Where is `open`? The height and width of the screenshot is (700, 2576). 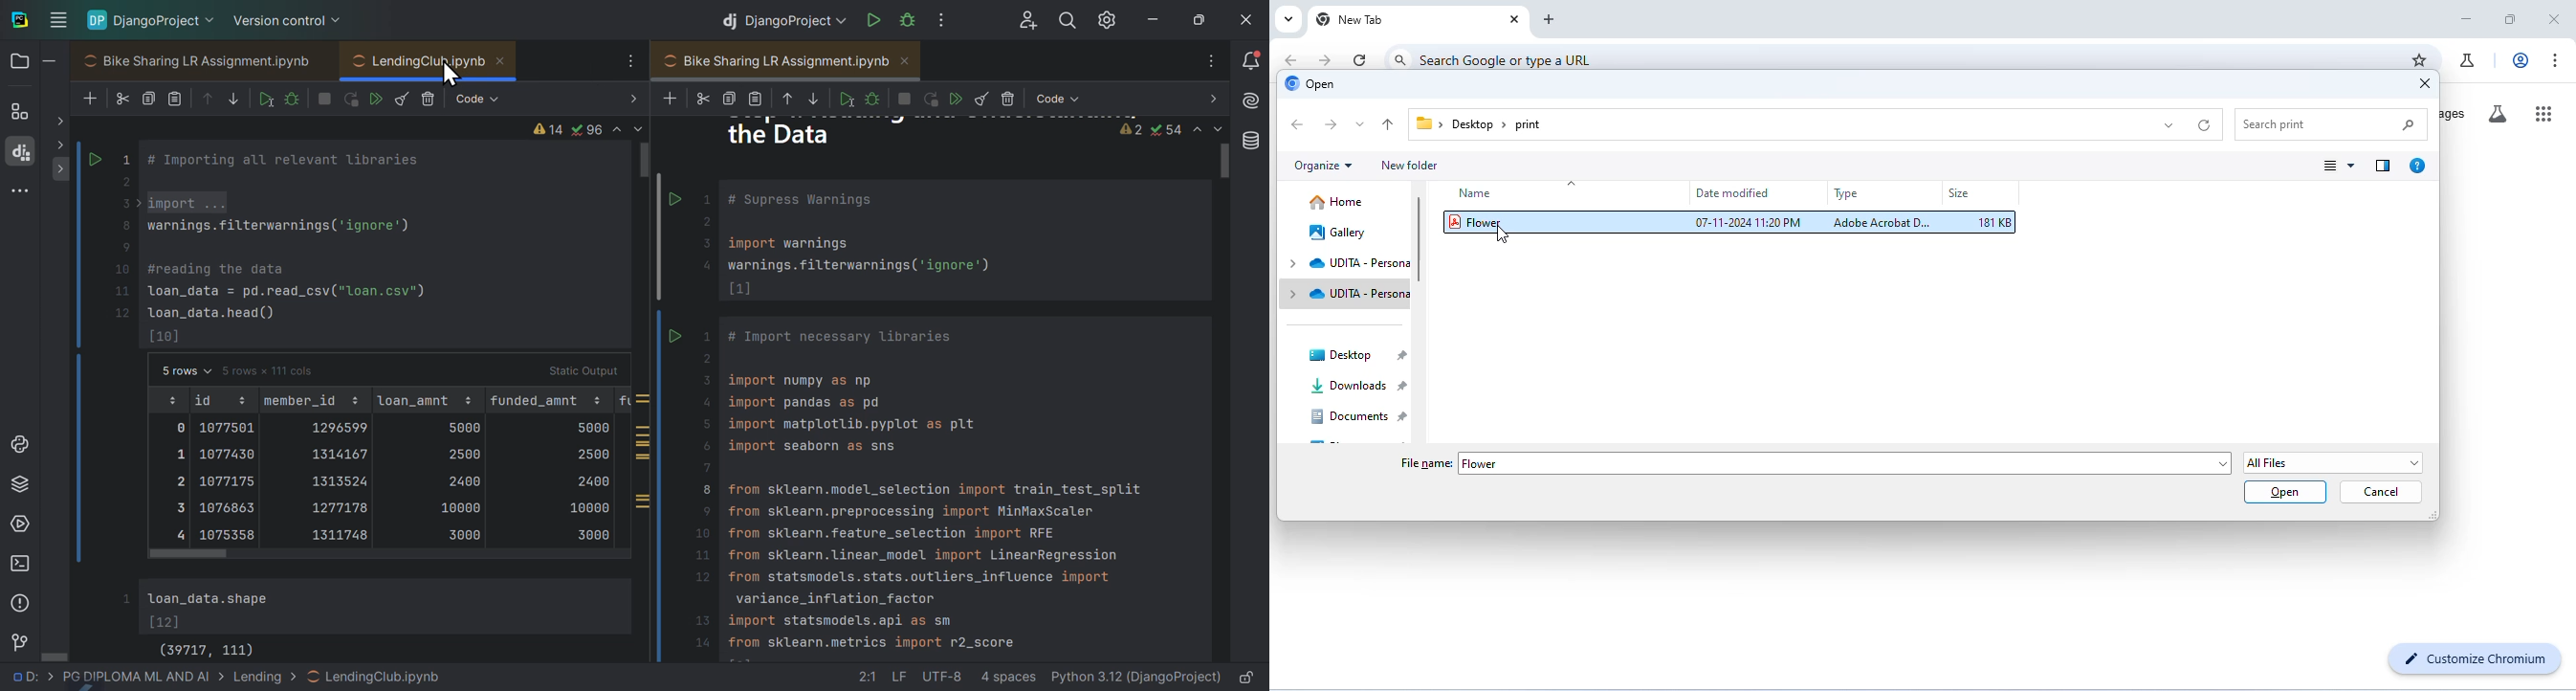
open is located at coordinates (2285, 493).